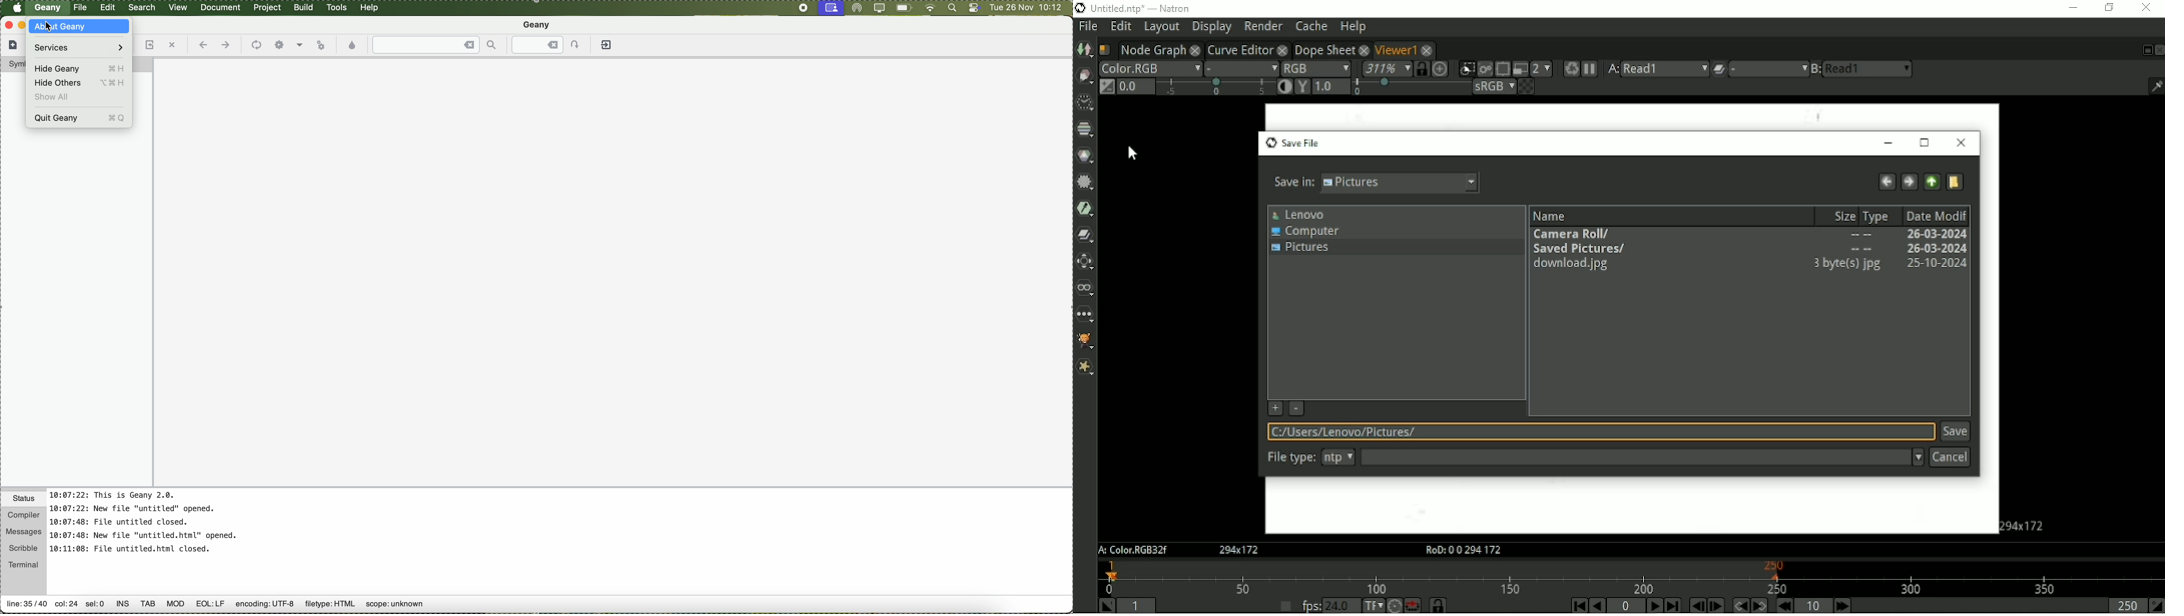 The height and width of the screenshot is (616, 2184). What do you see at coordinates (1086, 341) in the screenshot?
I see `GMIC` at bounding box center [1086, 341].